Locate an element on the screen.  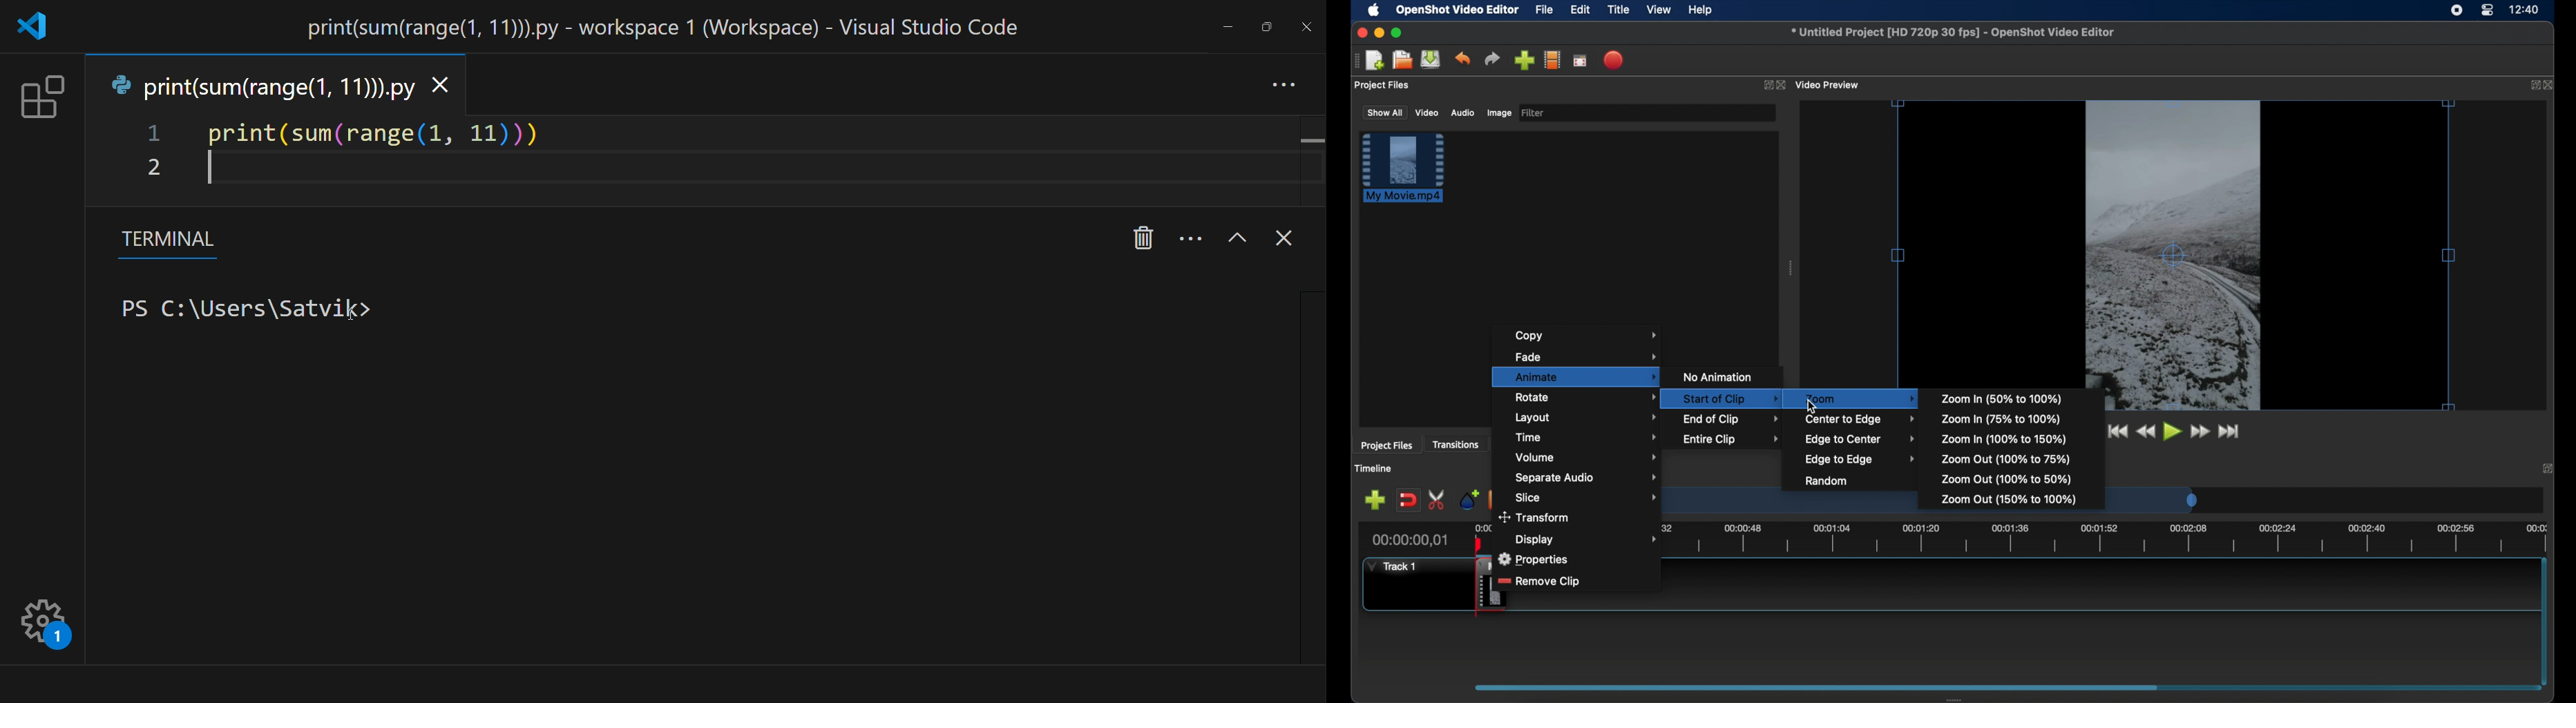
edge to edge is located at coordinates (1860, 459).